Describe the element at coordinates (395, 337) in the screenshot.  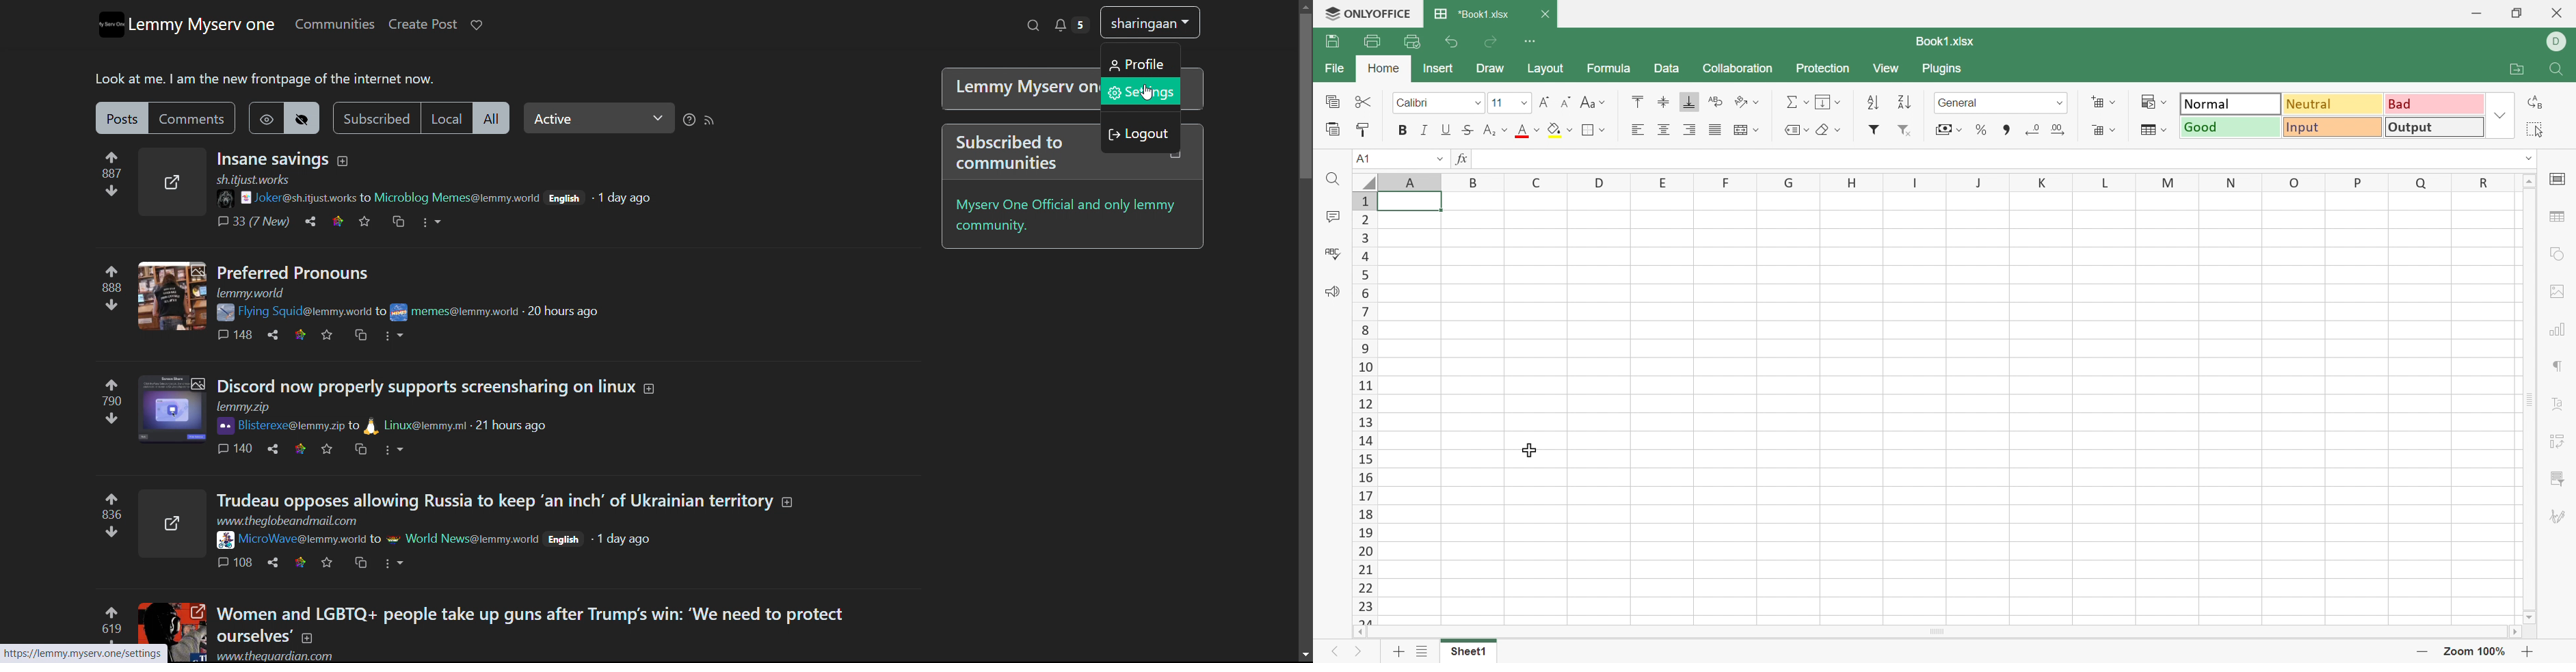
I see `options` at that location.